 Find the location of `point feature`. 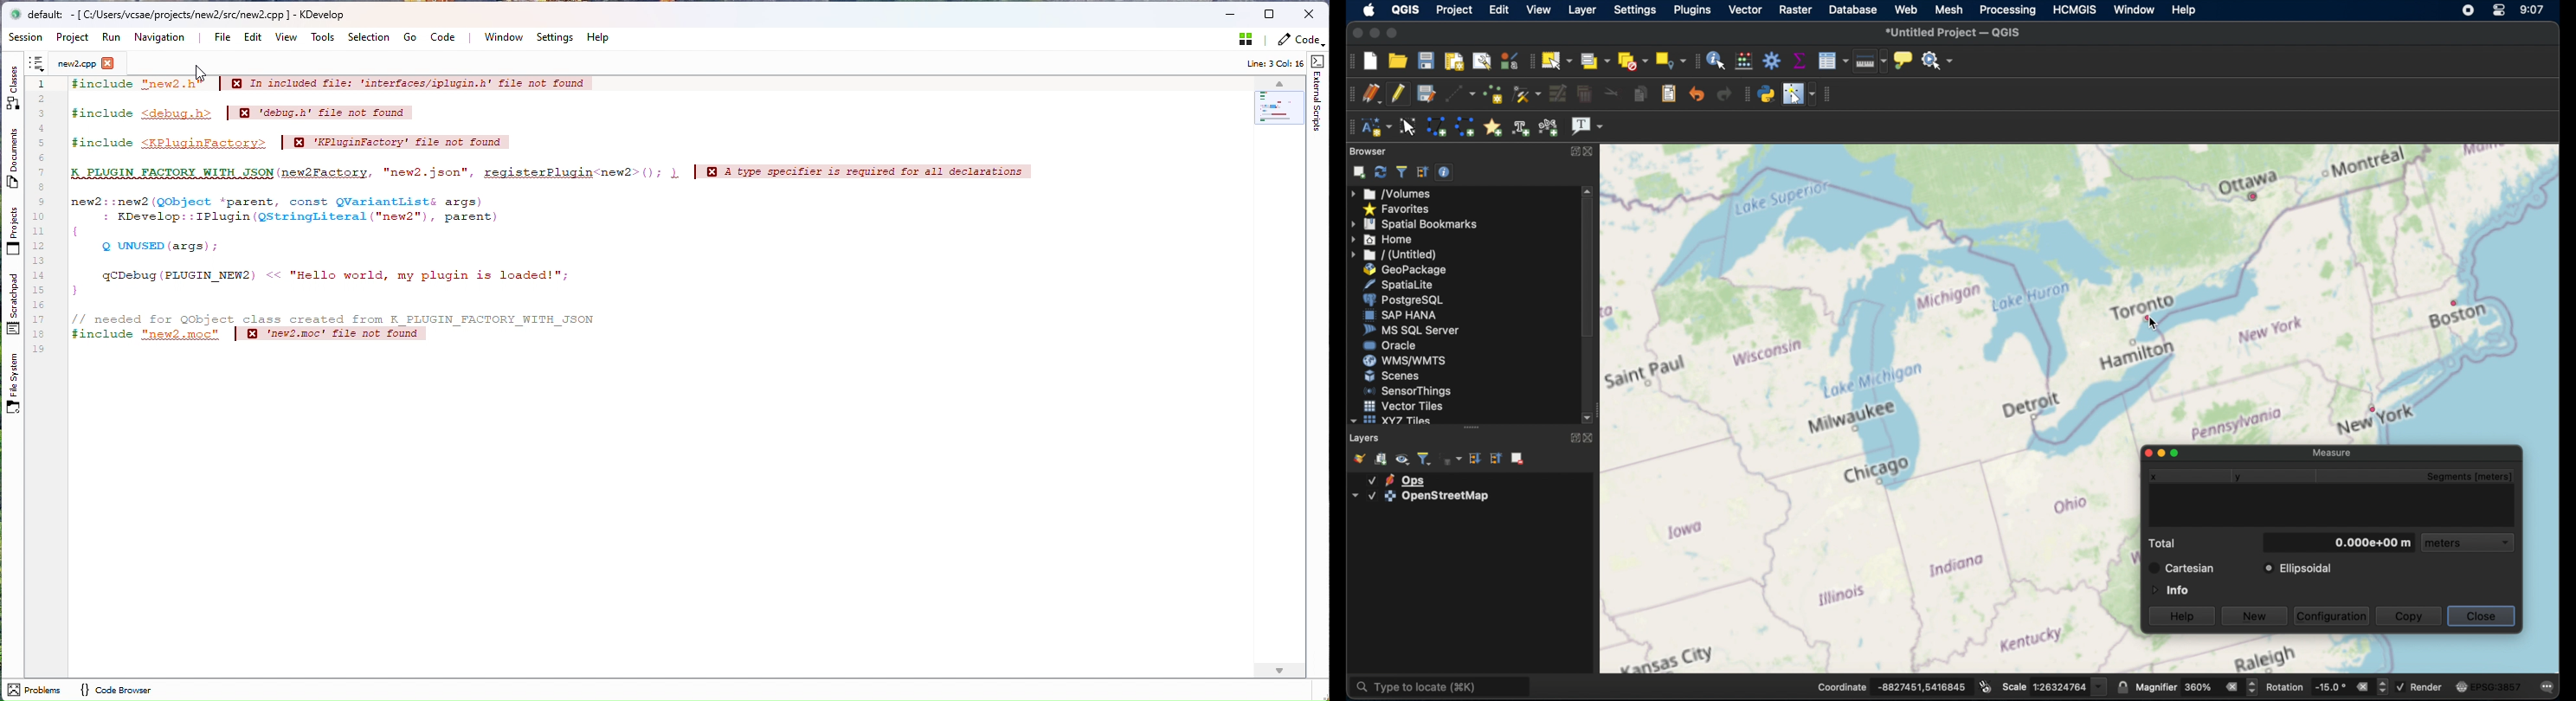

point feature is located at coordinates (2375, 410).